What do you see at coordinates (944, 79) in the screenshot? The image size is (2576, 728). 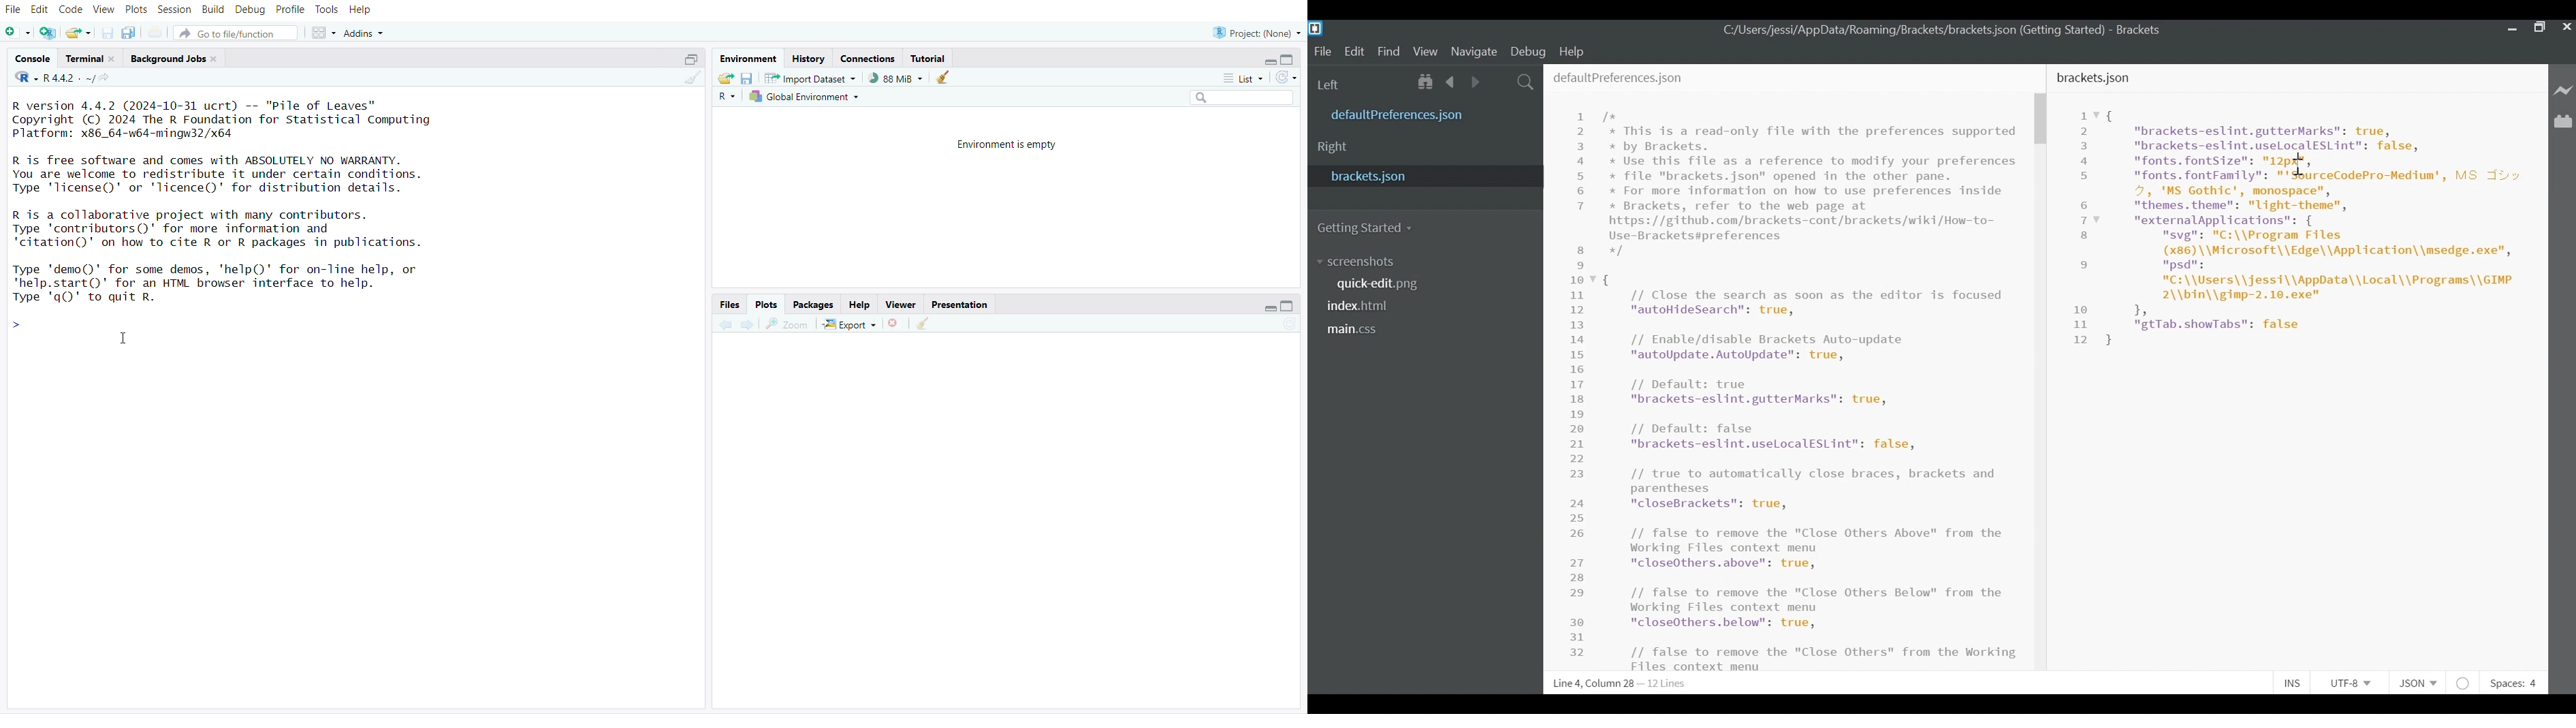 I see `clear objects` at bounding box center [944, 79].